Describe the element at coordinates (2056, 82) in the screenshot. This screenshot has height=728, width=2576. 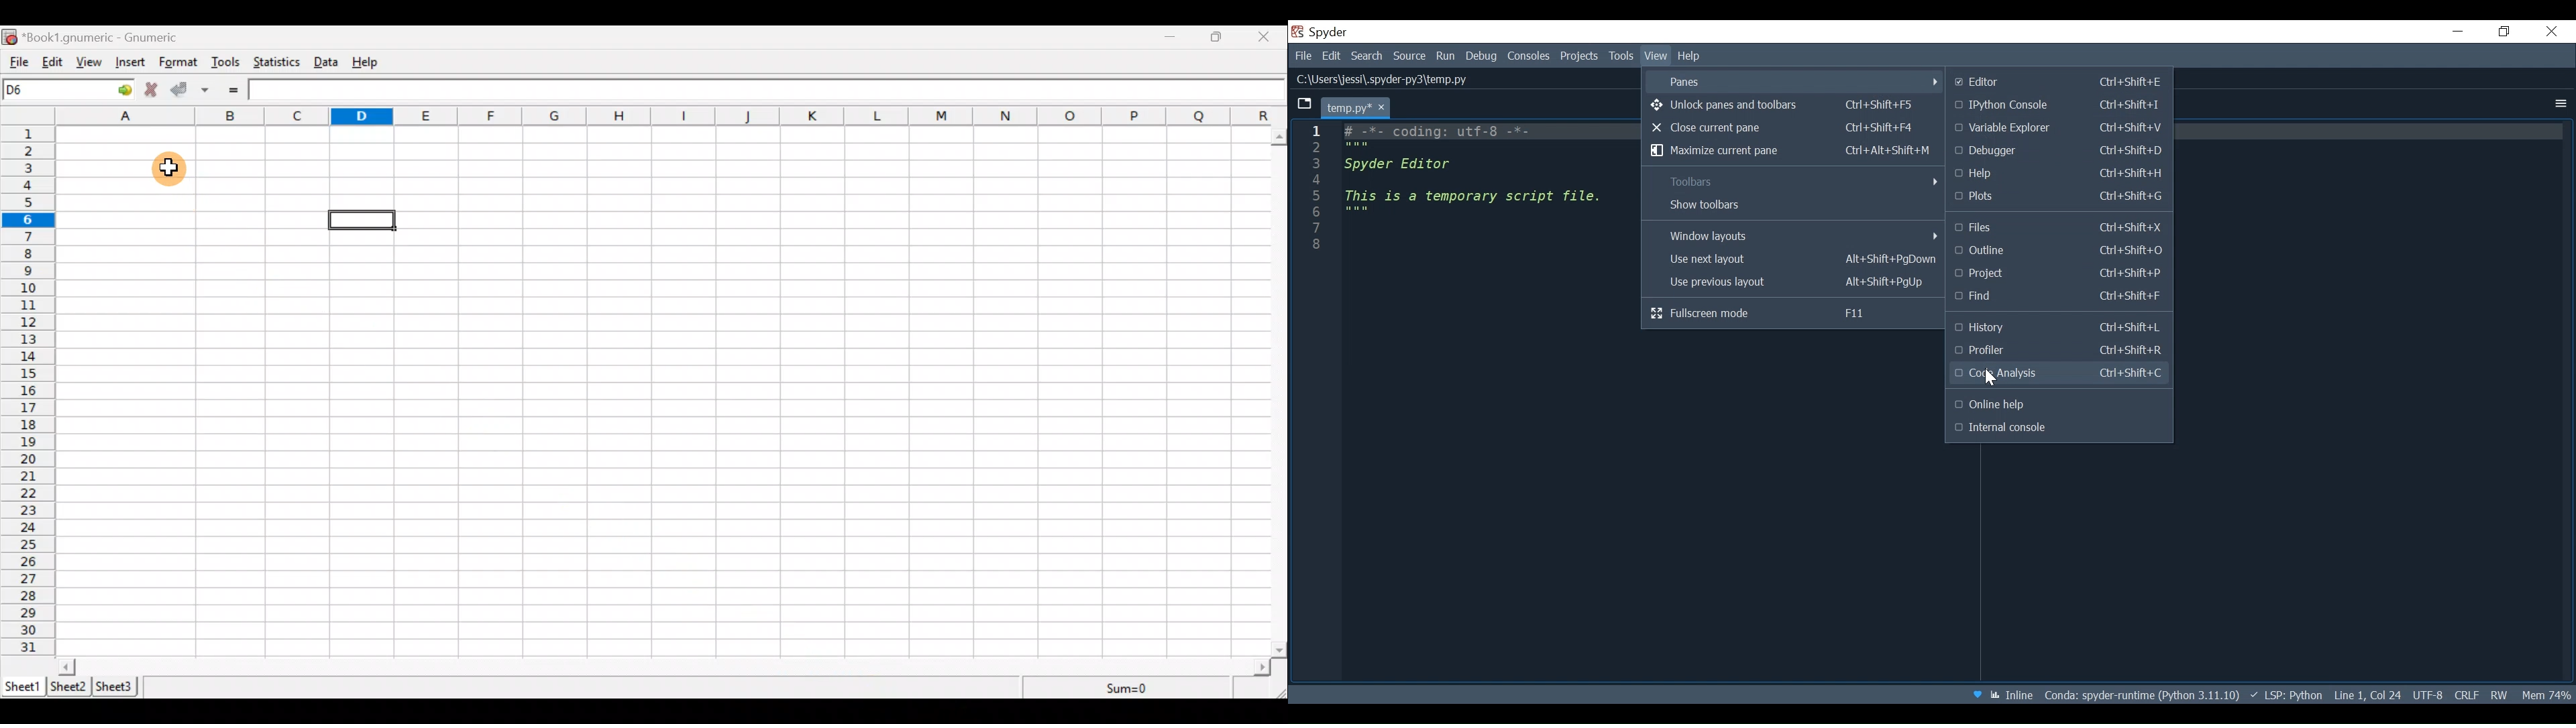
I see `Editor` at that location.